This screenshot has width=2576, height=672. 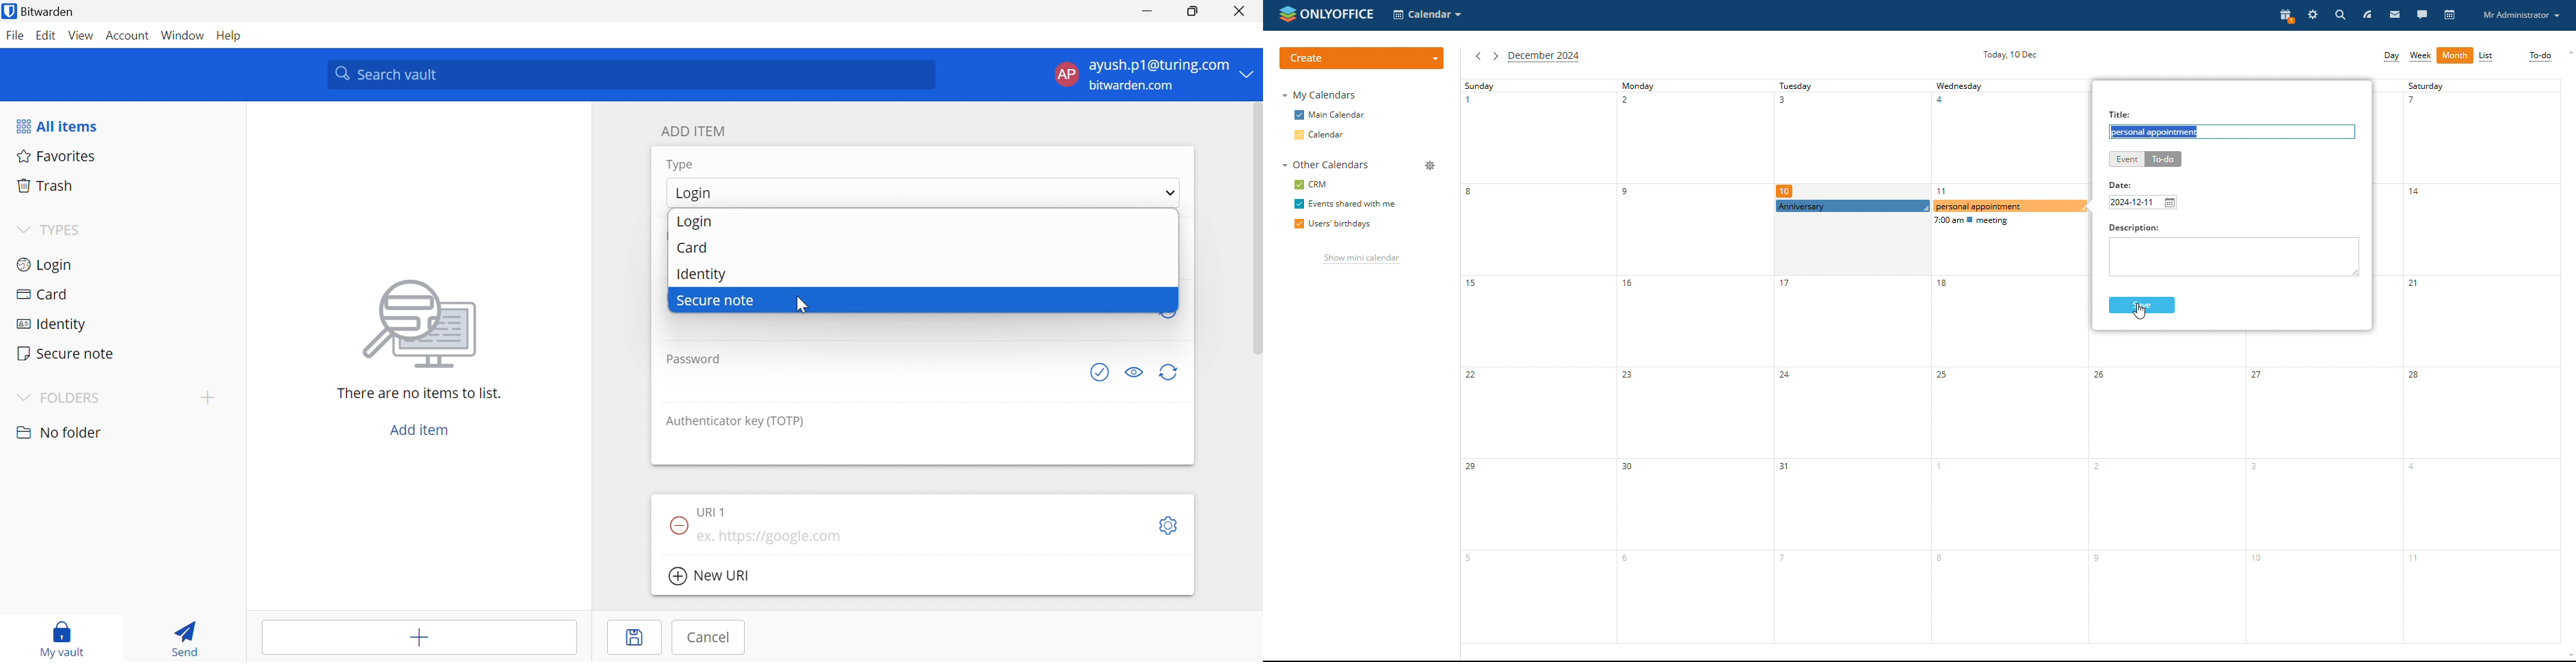 What do you see at coordinates (2137, 313) in the screenshot?
I see `cursor` at bounding box center [2137, 313].